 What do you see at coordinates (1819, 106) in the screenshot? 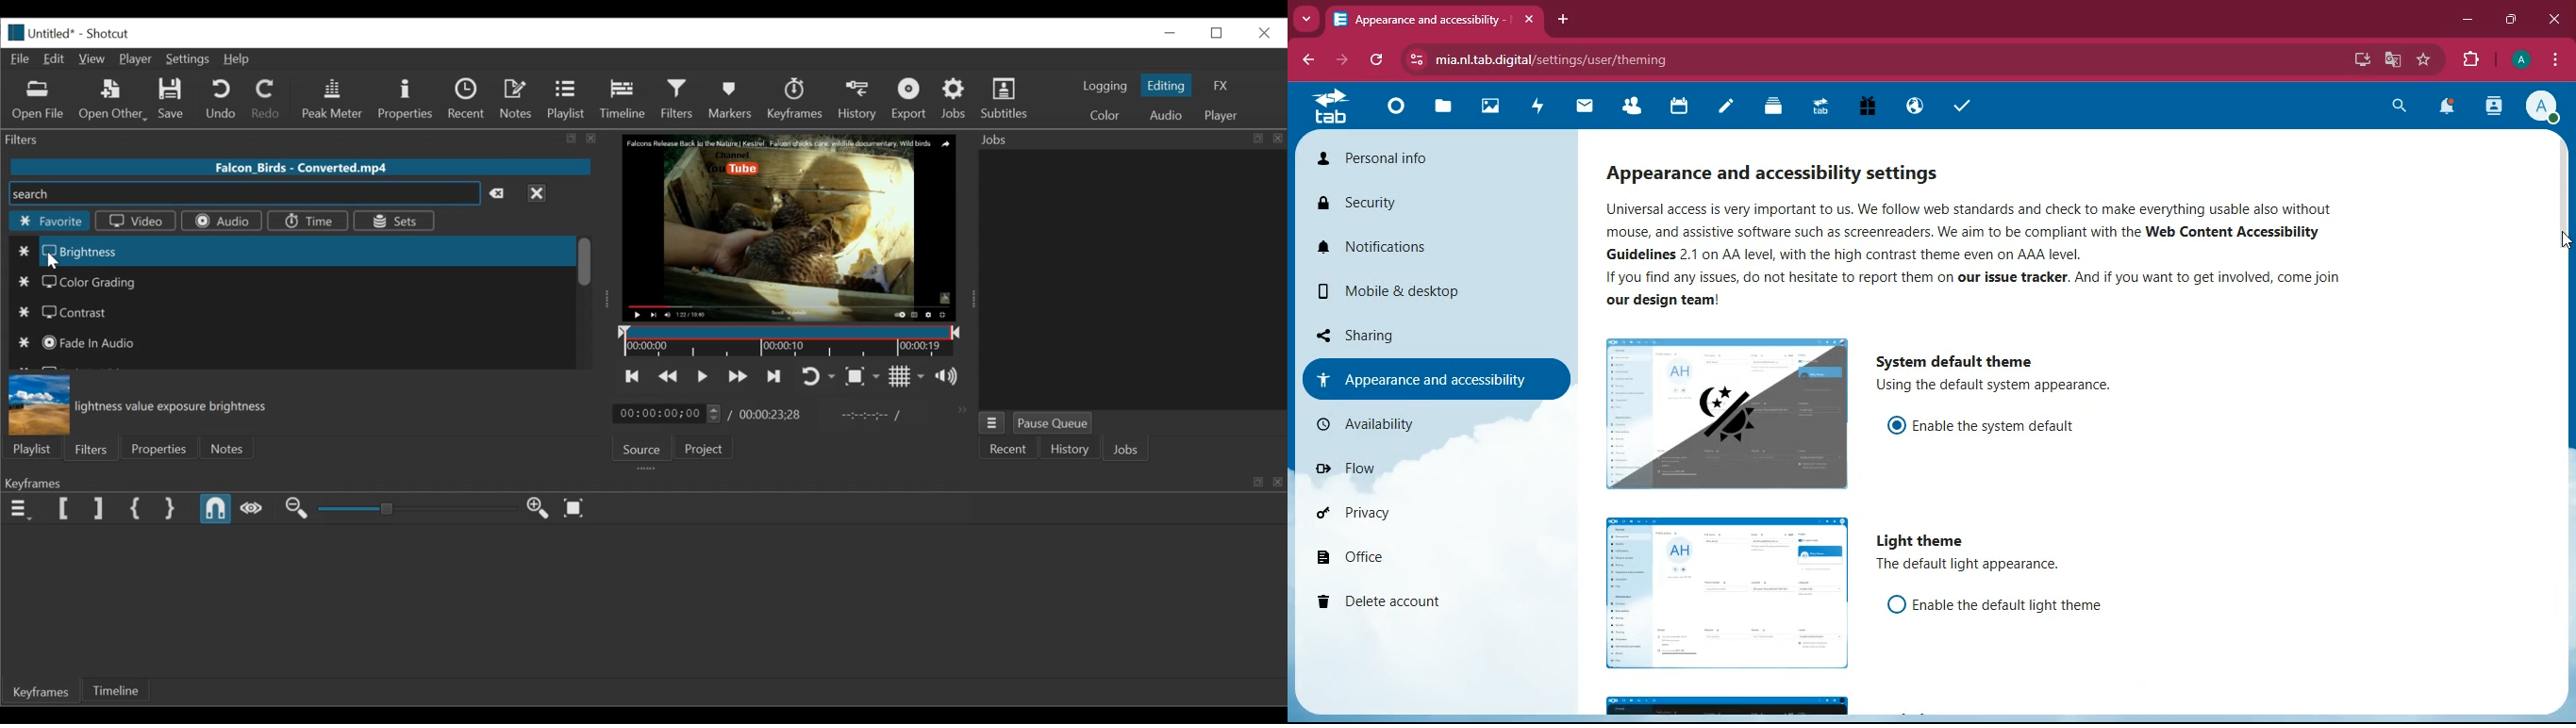
I see `tab` at bounding box center [1819, 106].